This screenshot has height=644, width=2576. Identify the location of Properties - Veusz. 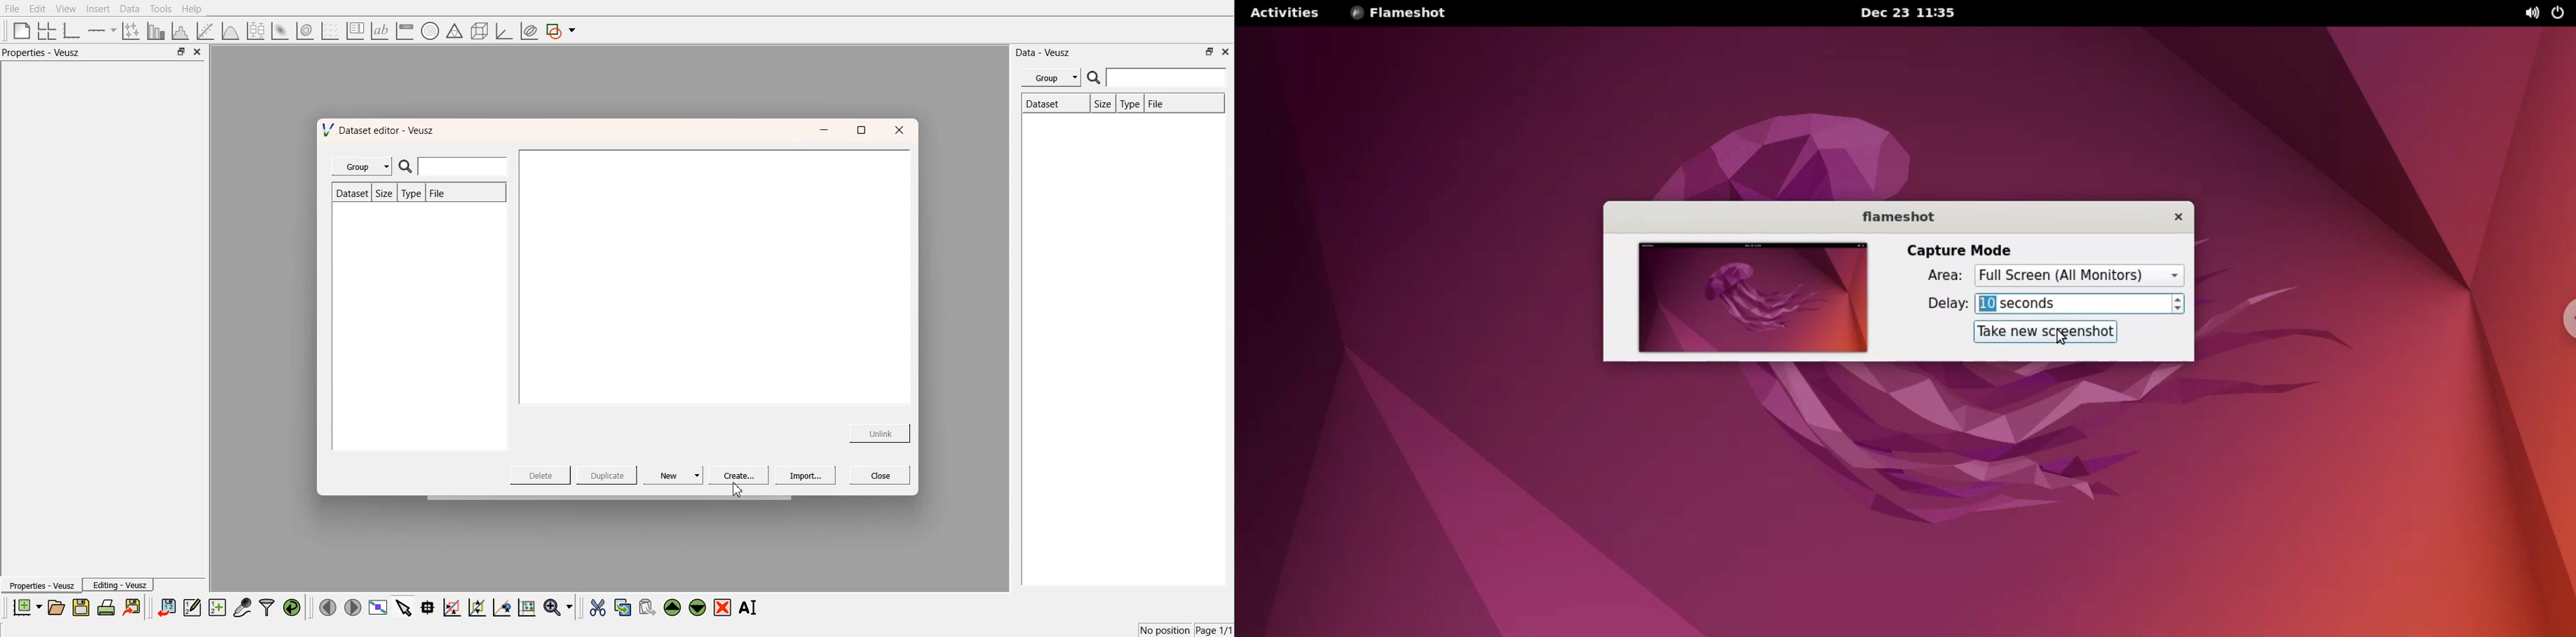
(41, 586).